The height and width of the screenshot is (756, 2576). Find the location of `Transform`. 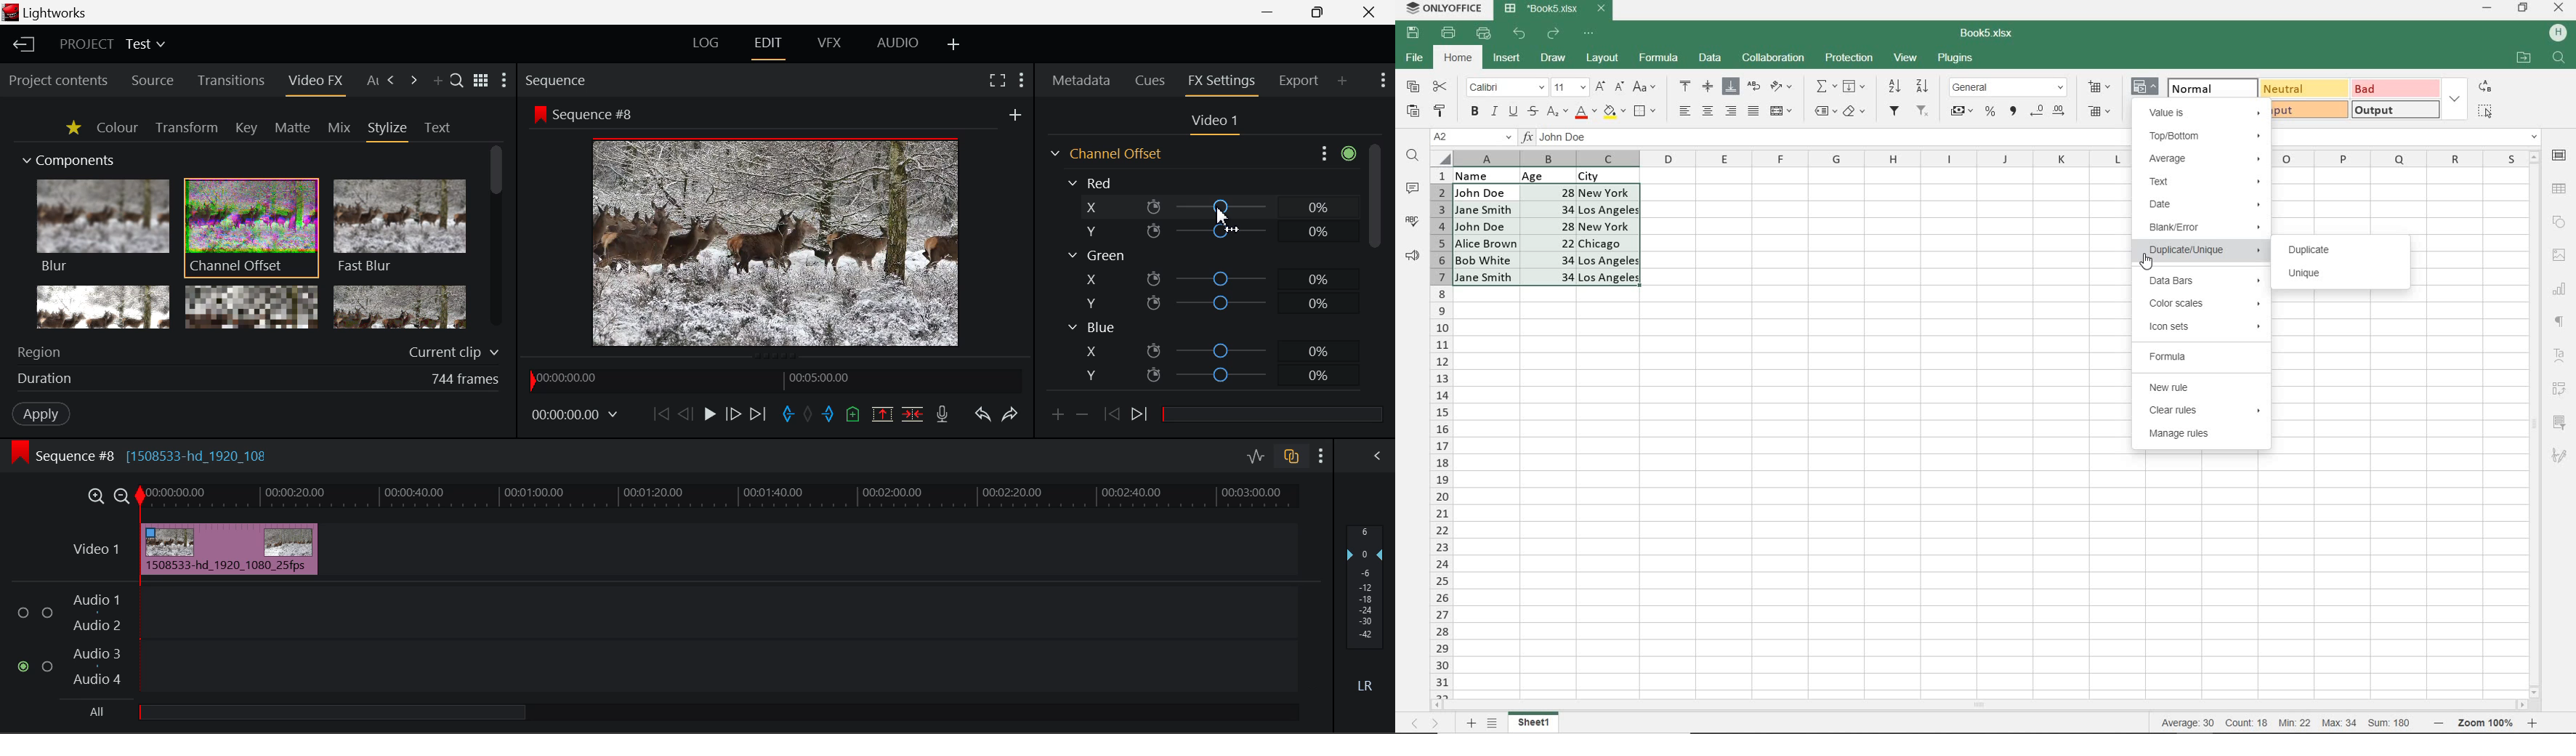

Transform is located at coordinates (186, 128).